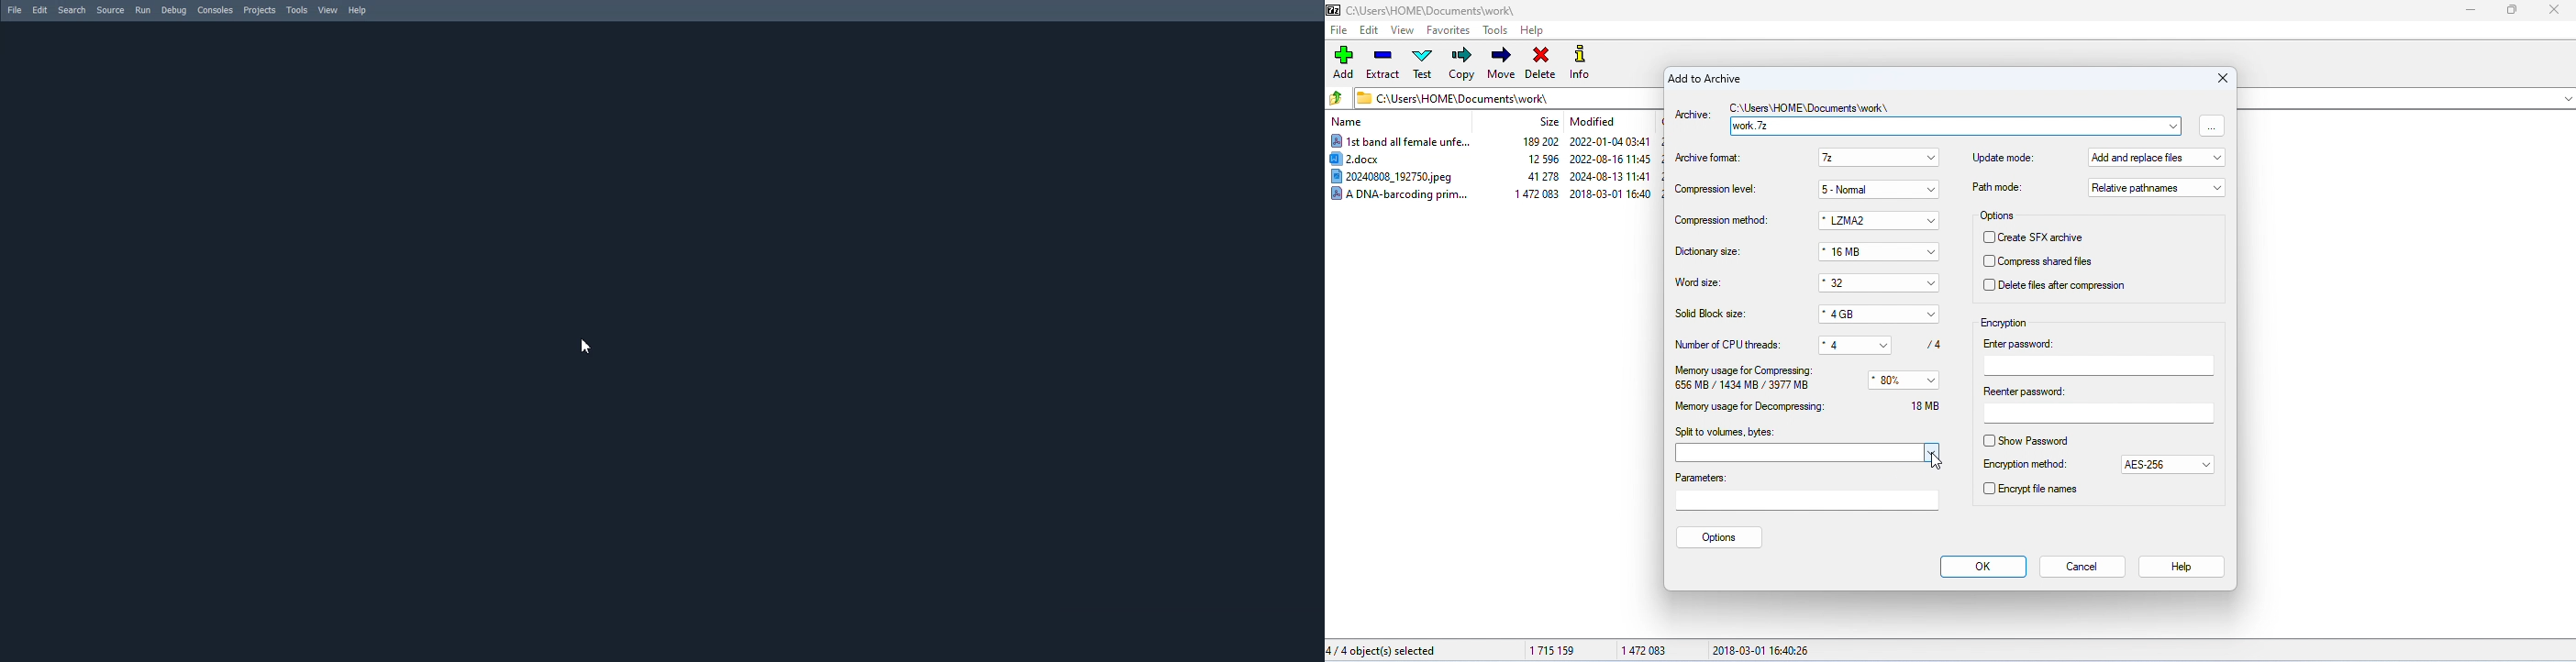 The height and width of the screenshot is (672, 2576). I want to click on drop down, so click(1933, 381).